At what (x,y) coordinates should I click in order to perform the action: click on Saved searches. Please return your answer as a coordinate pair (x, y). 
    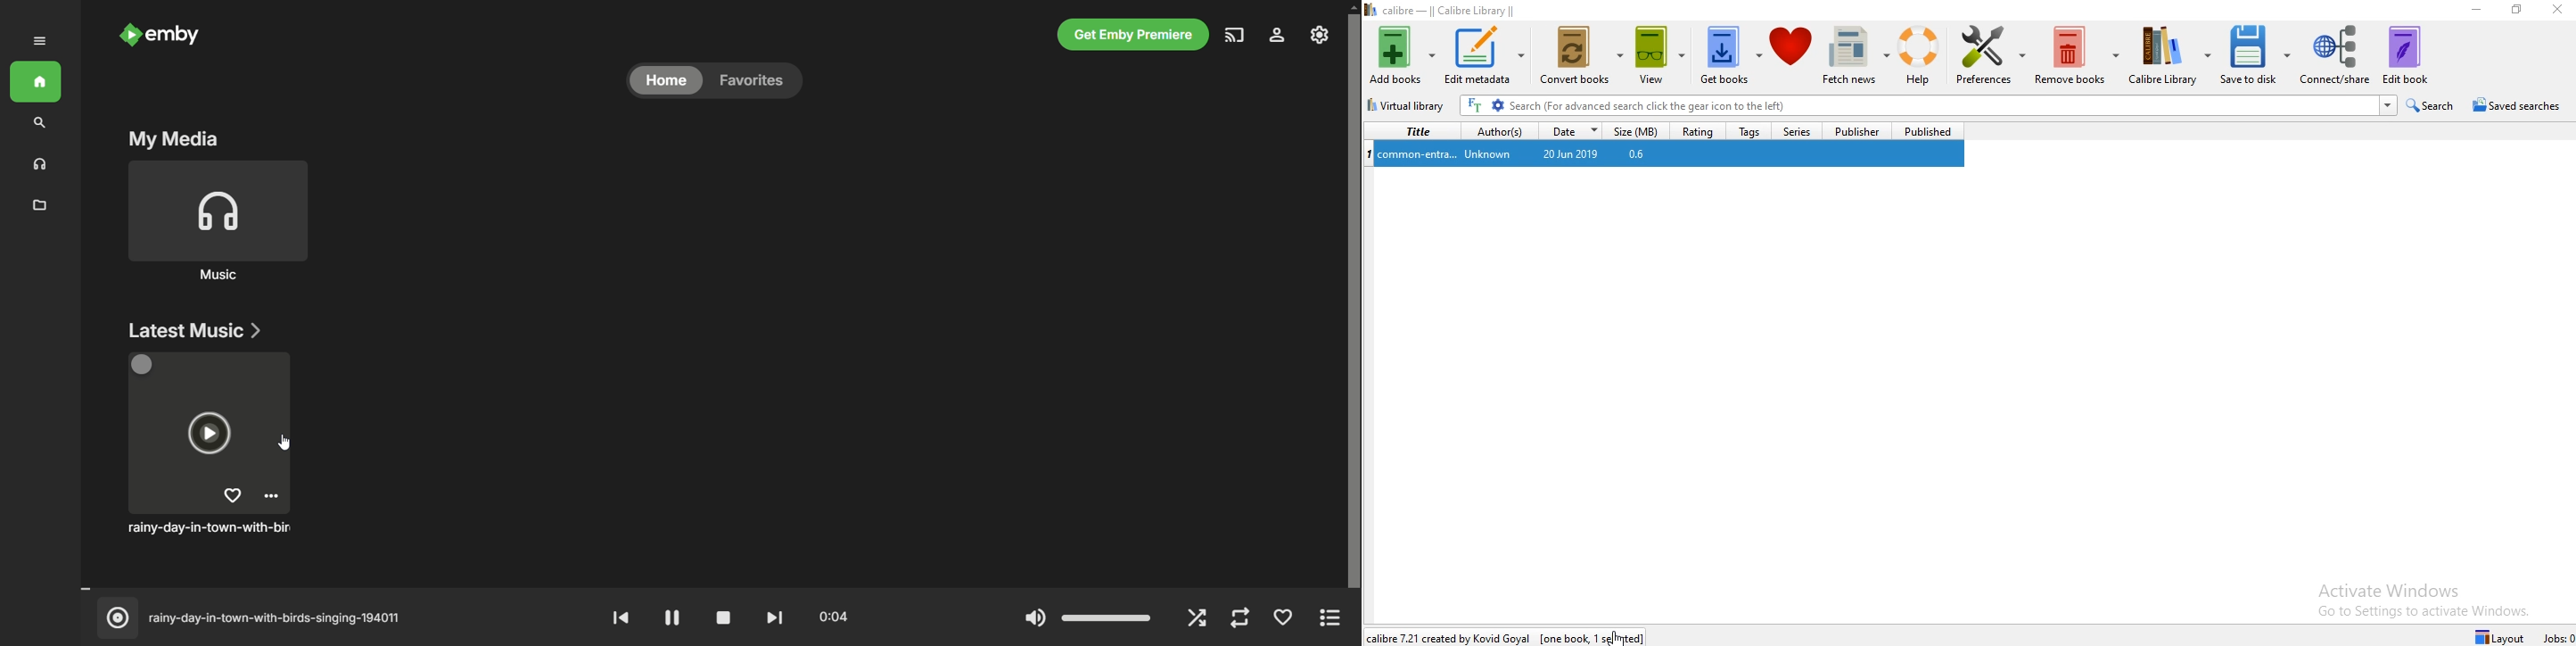
    Looking at the image, I should click on (2516, 106).